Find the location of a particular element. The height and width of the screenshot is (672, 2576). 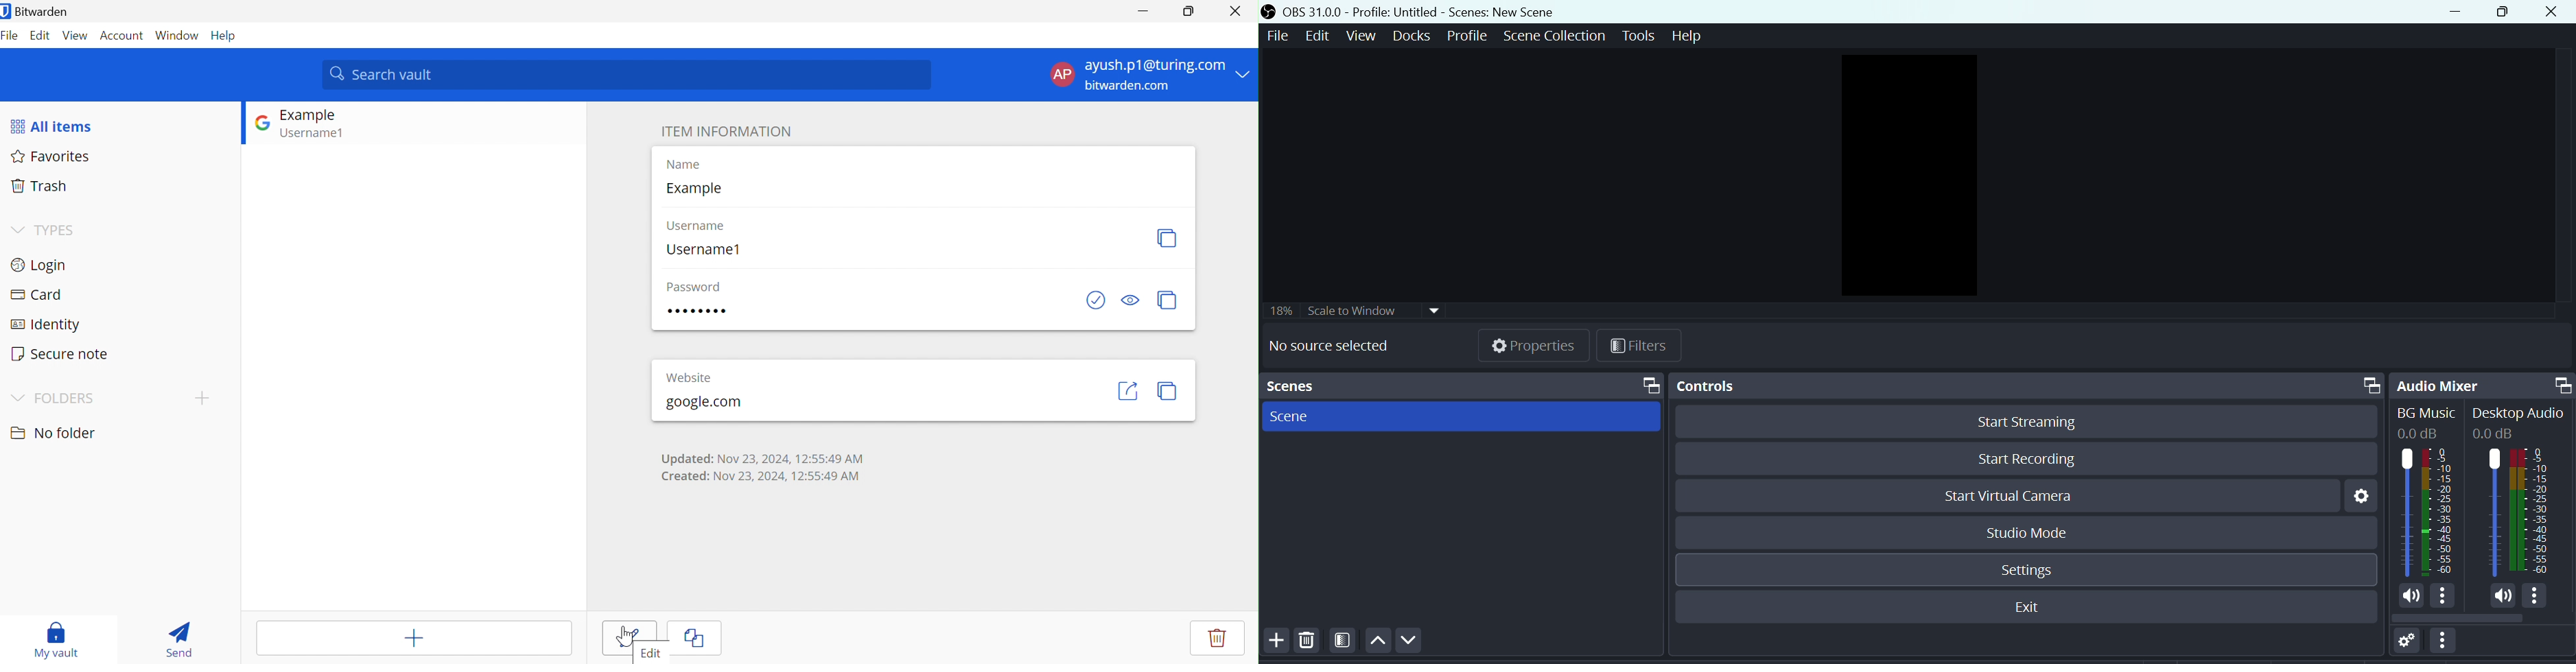

file is located at coordinates (1276, 40).